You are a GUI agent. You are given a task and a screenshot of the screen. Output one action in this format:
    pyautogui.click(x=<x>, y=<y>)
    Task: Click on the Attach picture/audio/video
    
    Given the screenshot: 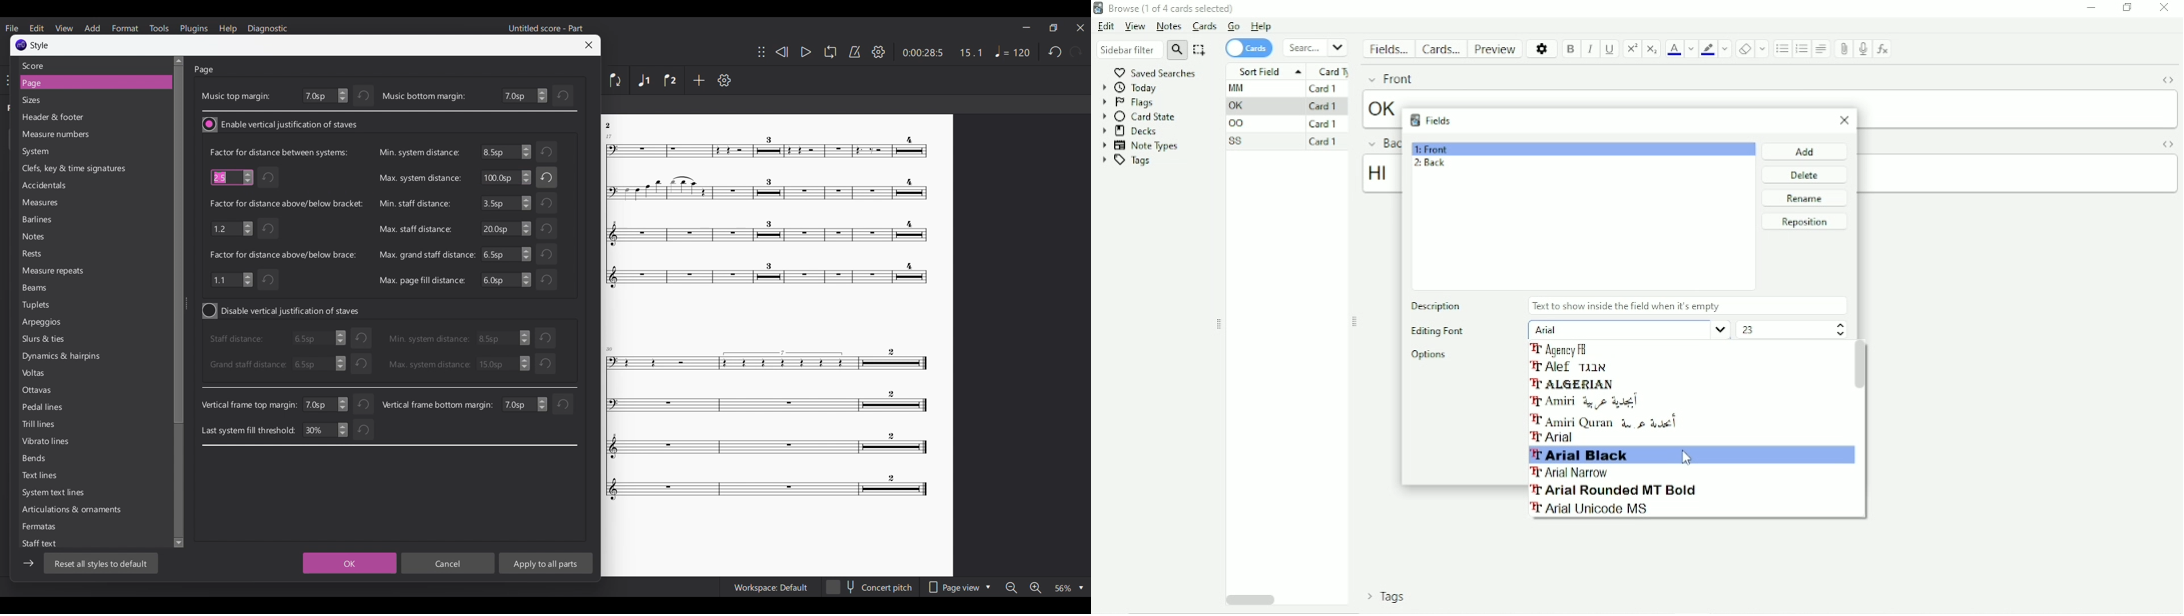 What is the action you would take?
    pyautogui.click(x=1845, y=49)
    